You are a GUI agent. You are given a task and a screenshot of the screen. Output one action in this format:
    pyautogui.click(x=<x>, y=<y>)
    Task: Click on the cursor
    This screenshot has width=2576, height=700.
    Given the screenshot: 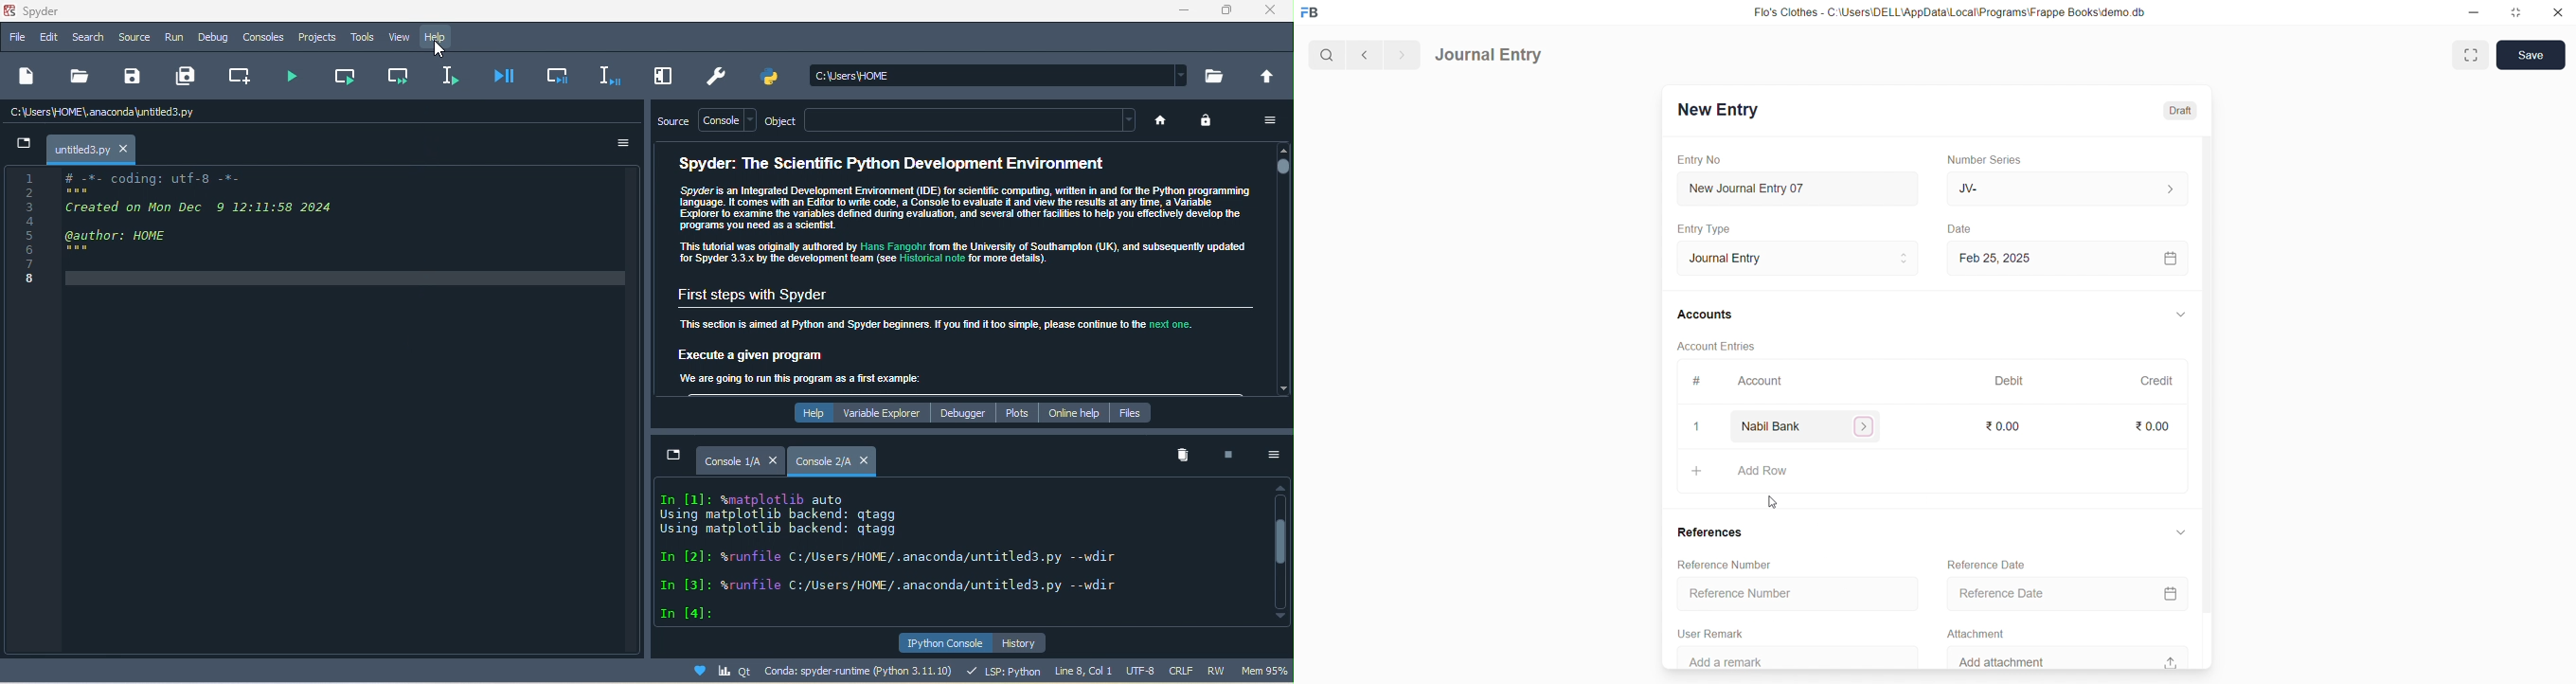 What is the action you would take?
    pyautogui.click(x=1776, y=498)
    